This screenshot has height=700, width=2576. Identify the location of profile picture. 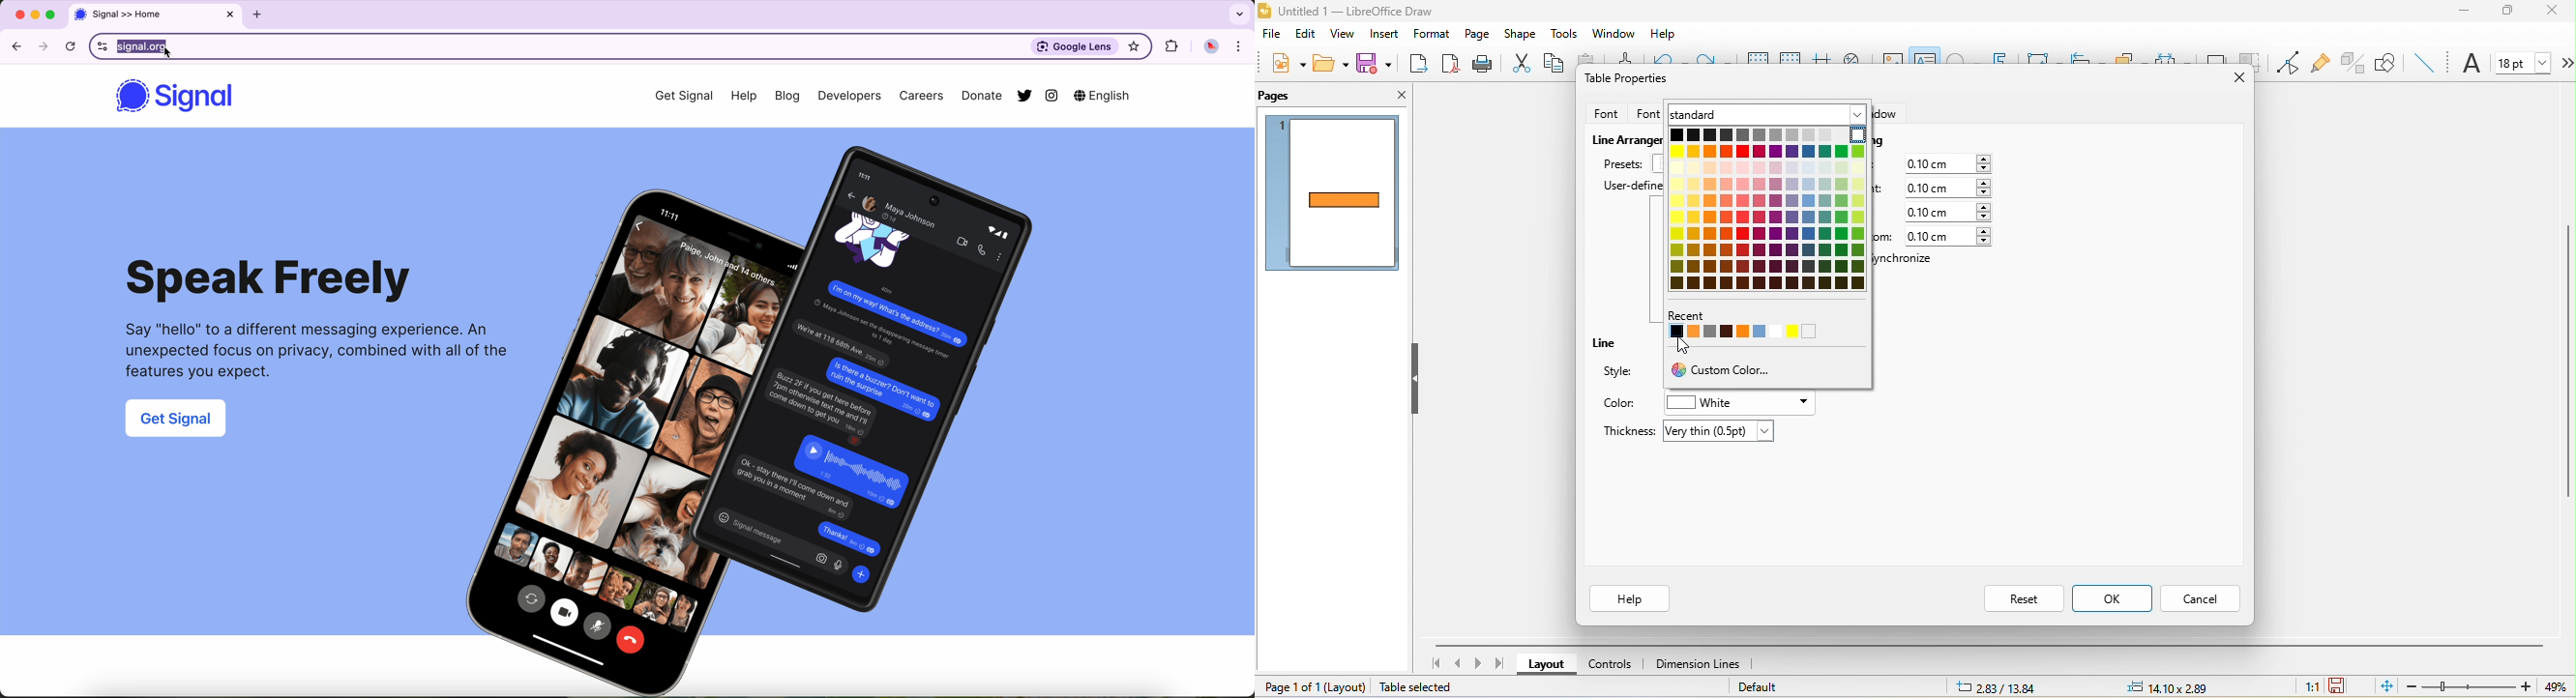
(1212, 47).